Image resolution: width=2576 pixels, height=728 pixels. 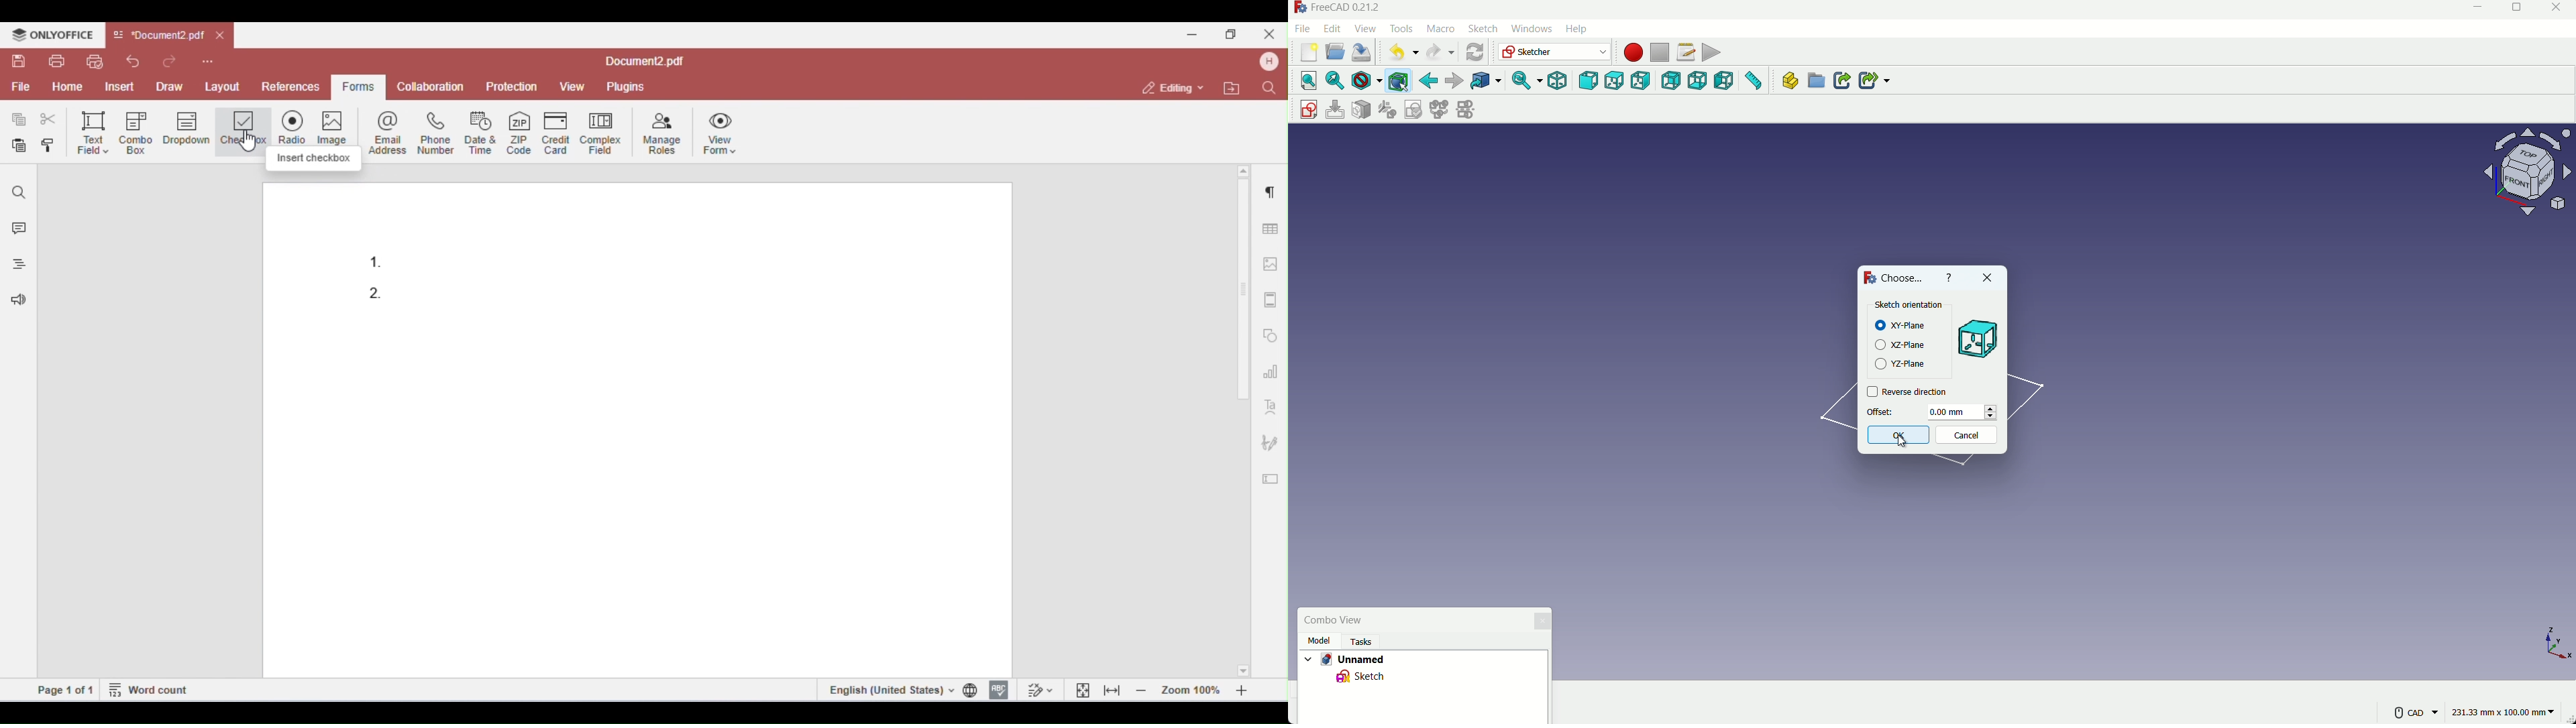 I want to click on file menu, so click(x=1304, y=28).